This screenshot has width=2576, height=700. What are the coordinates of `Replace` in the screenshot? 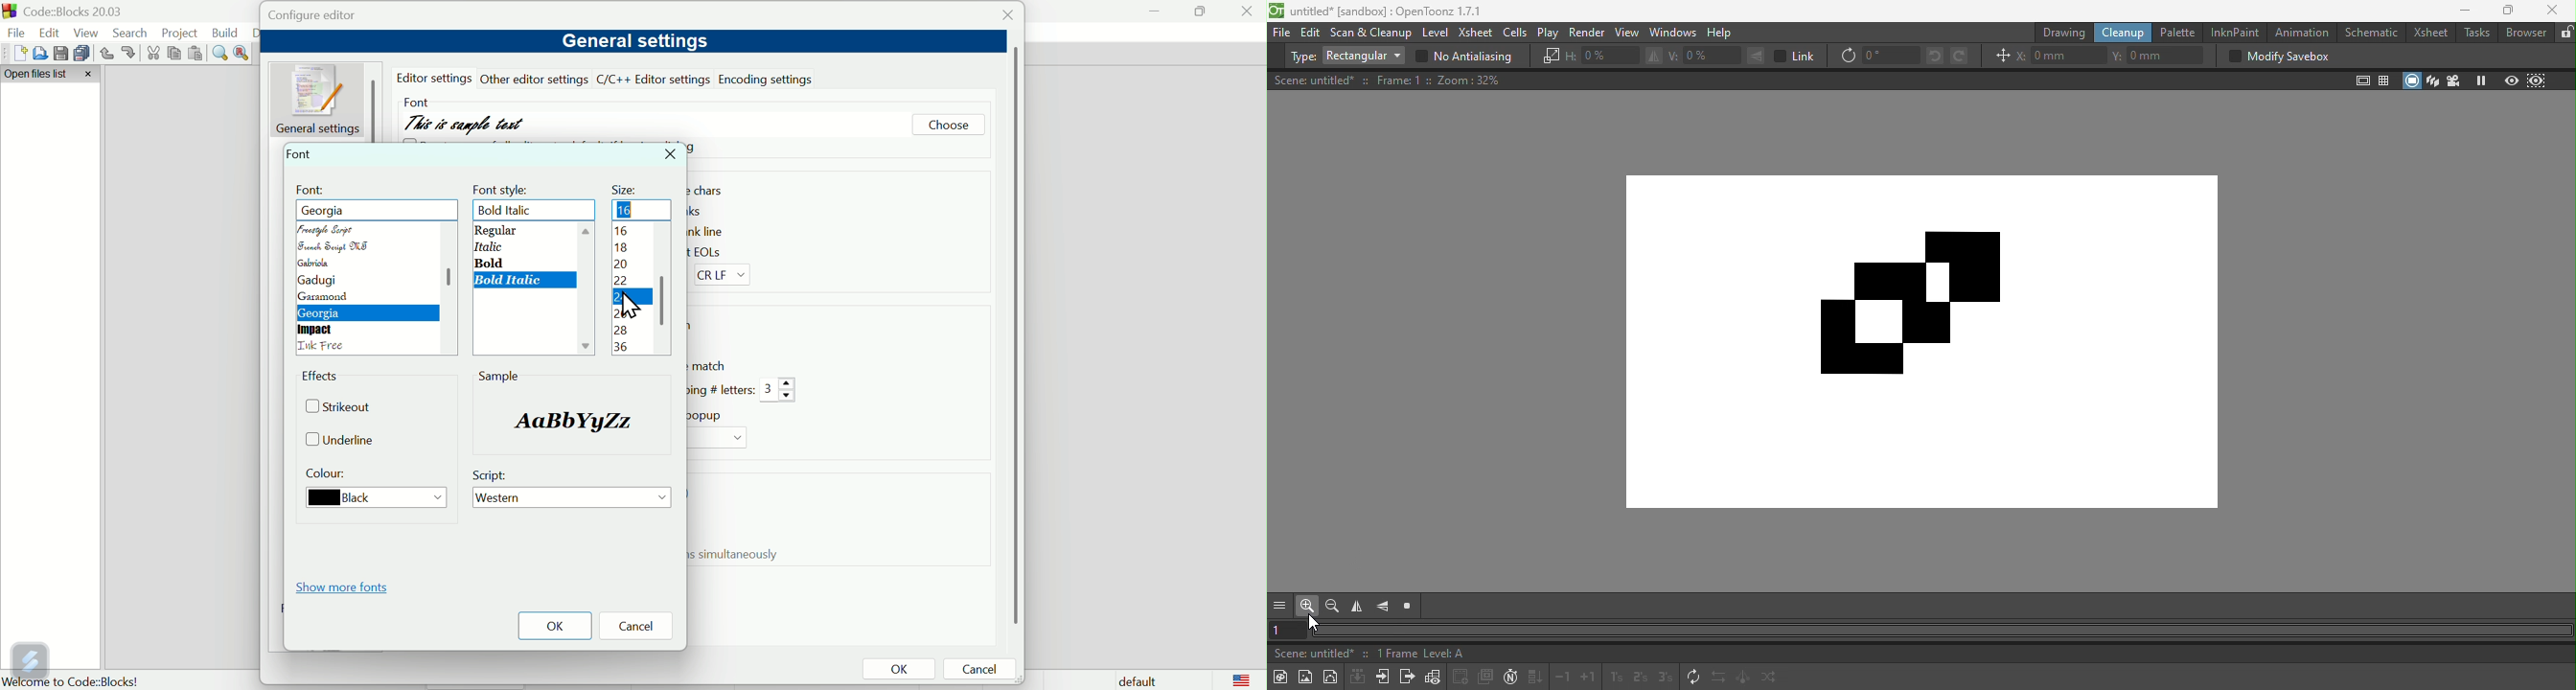 It's located at (243, 52).